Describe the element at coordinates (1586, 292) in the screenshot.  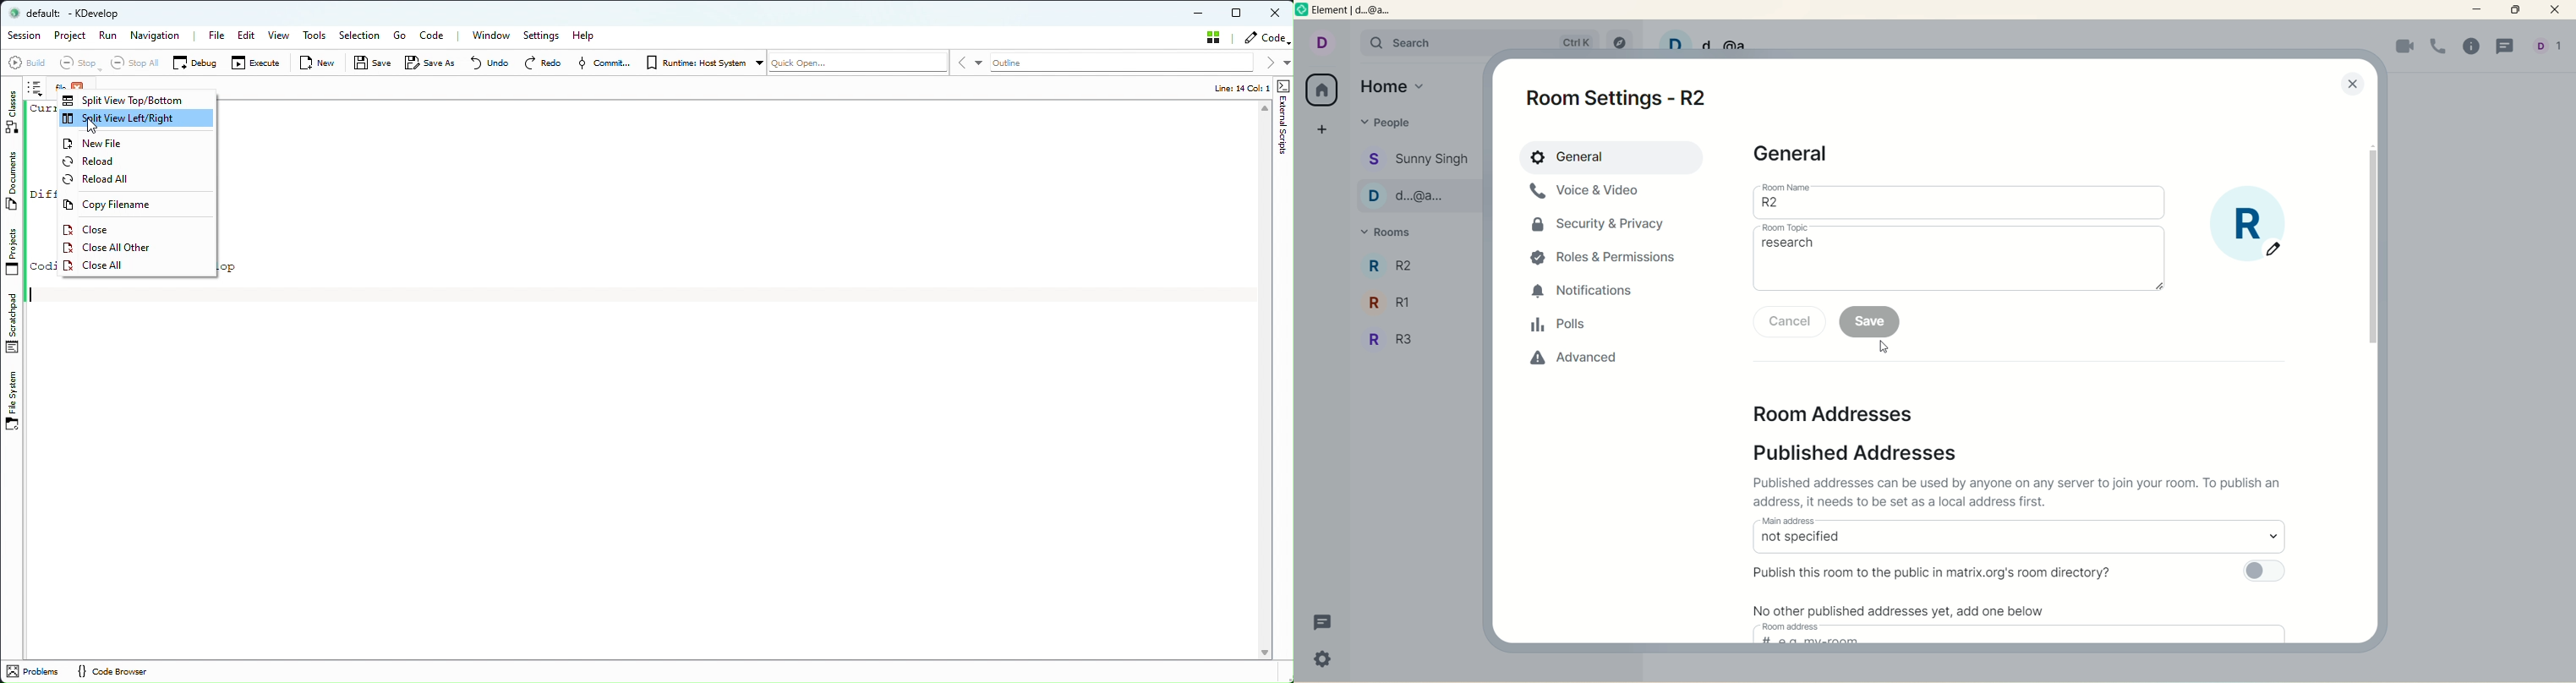
I see `notification` at that location.